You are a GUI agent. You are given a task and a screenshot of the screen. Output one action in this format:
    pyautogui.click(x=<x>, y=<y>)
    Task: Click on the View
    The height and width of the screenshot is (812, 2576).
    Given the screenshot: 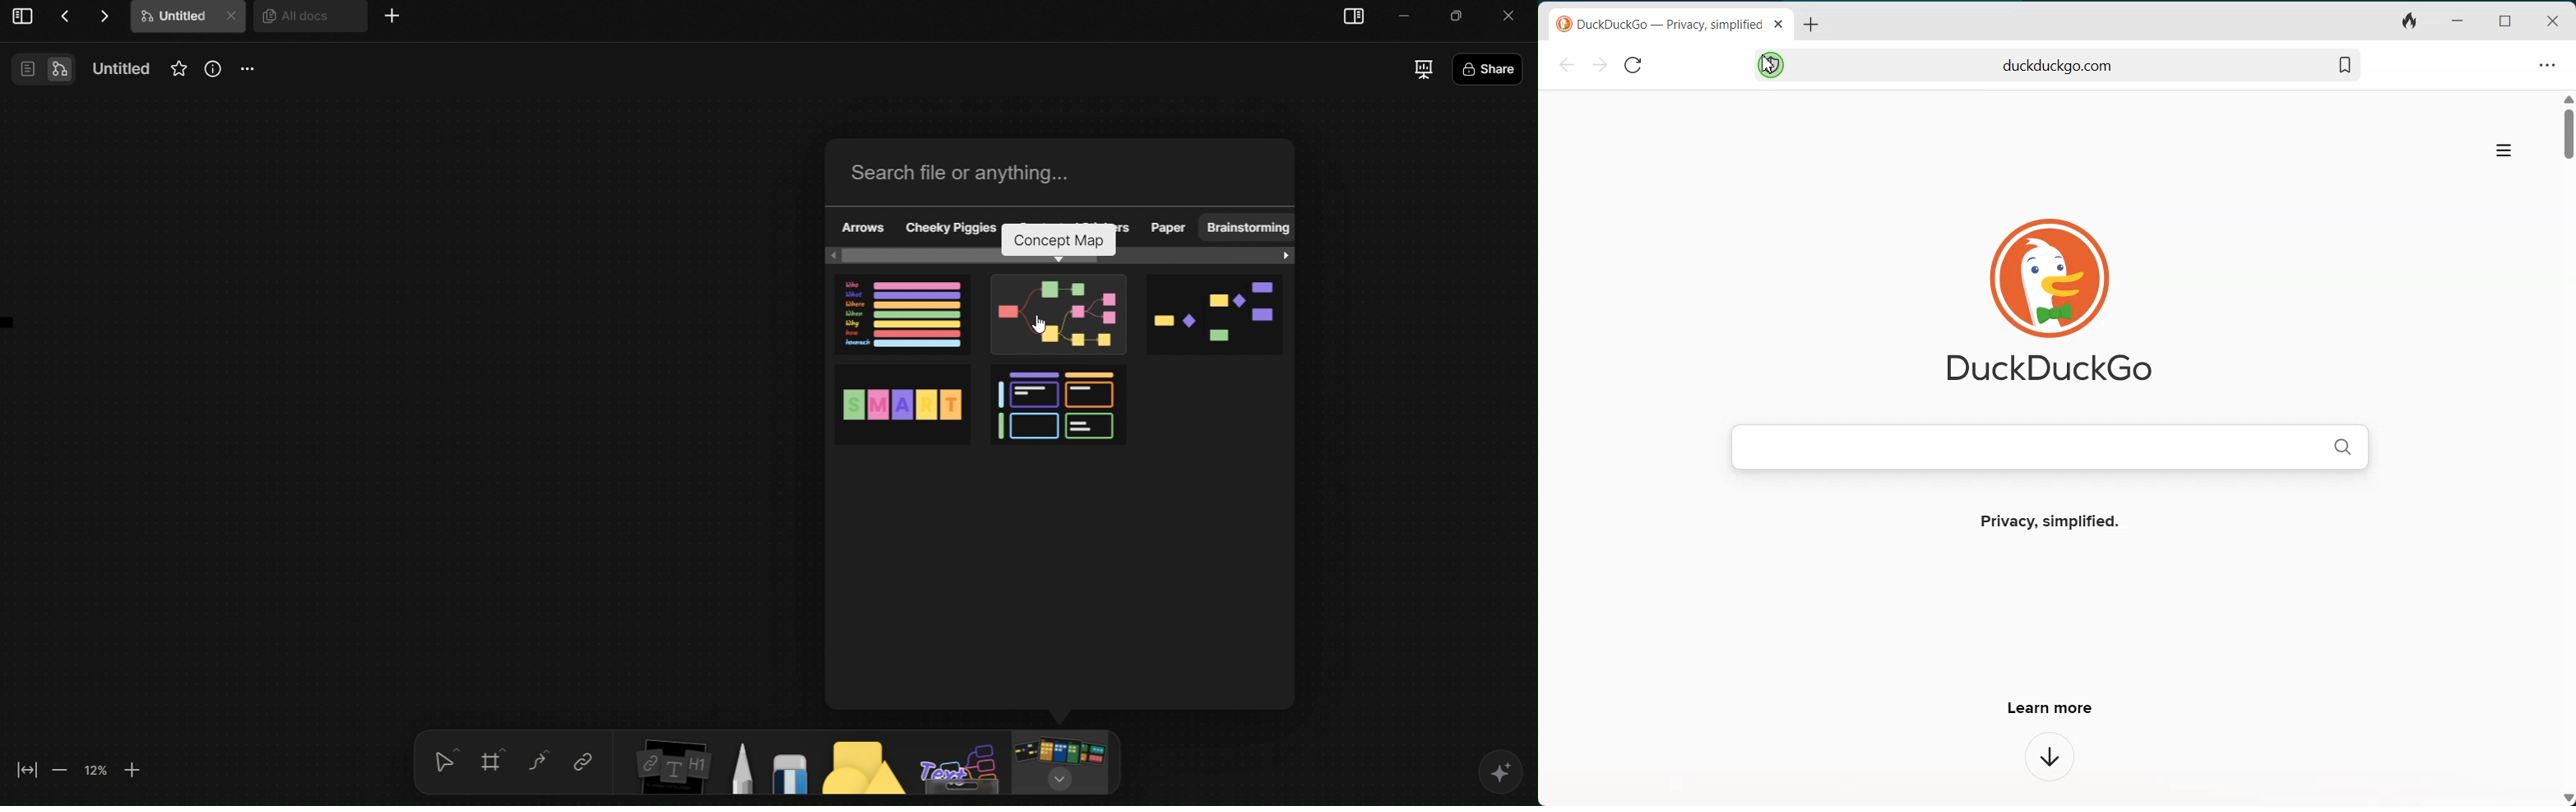 What is the action you would take?
    pyautogui.click(x=40, y=68)
    